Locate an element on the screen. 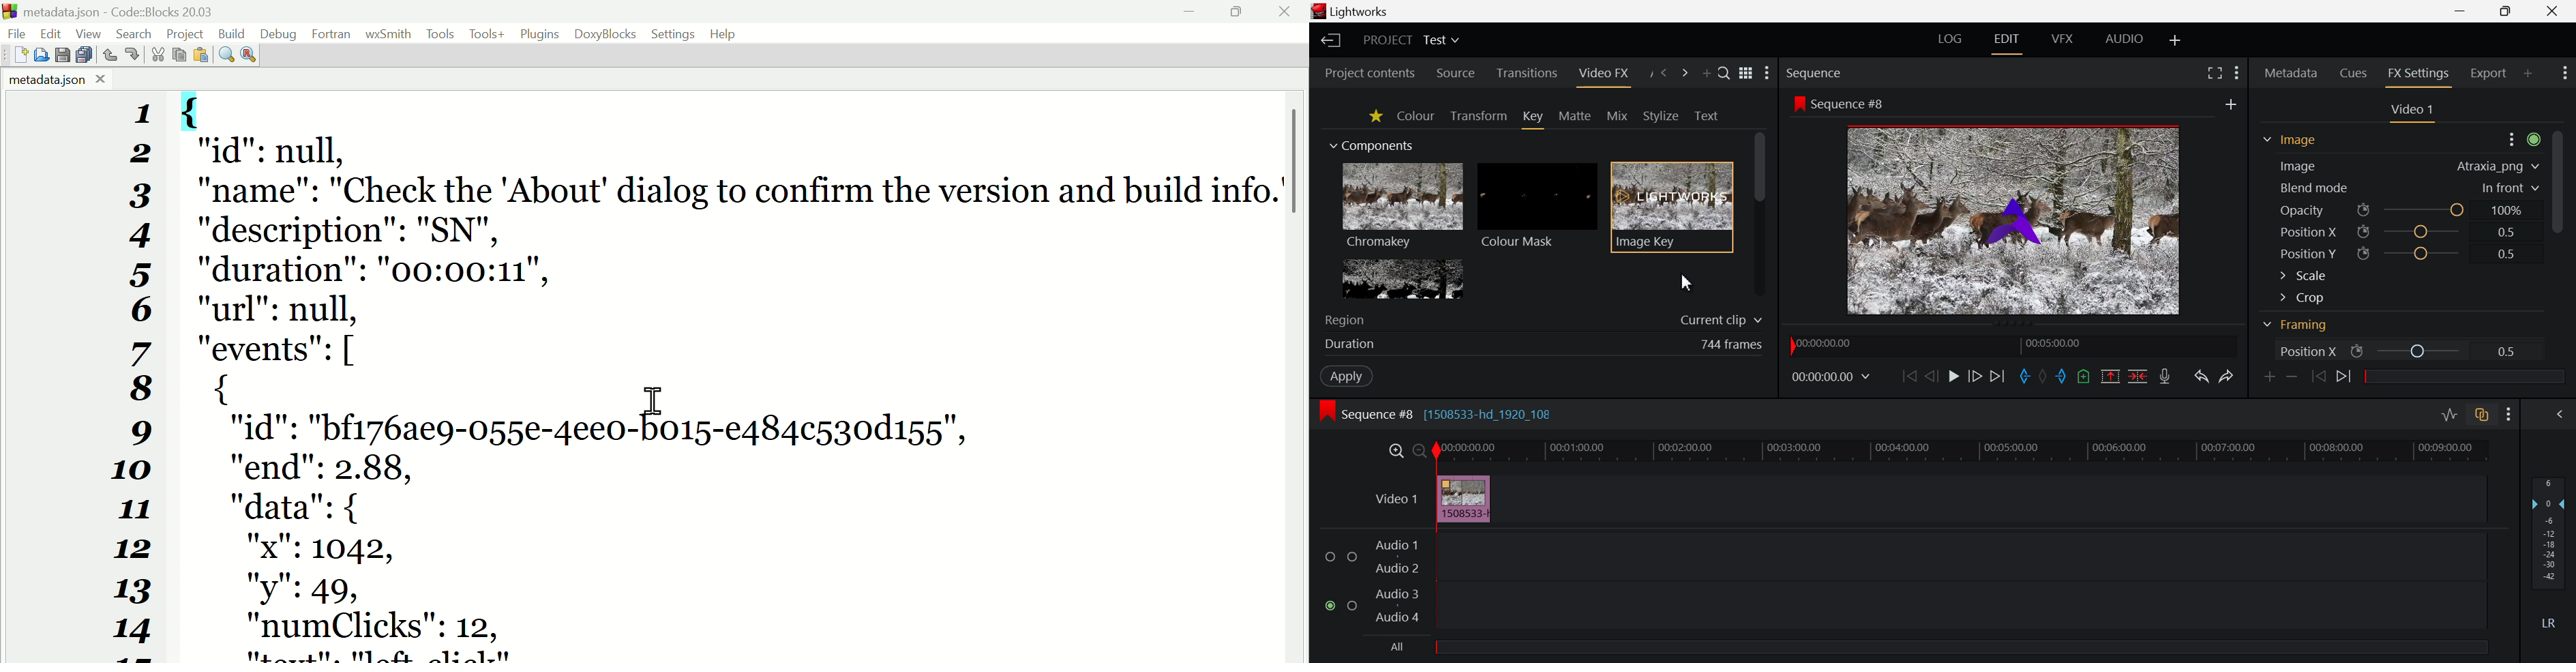 The image size is (2576, 672). icon is located at coordinates (2365, 231).